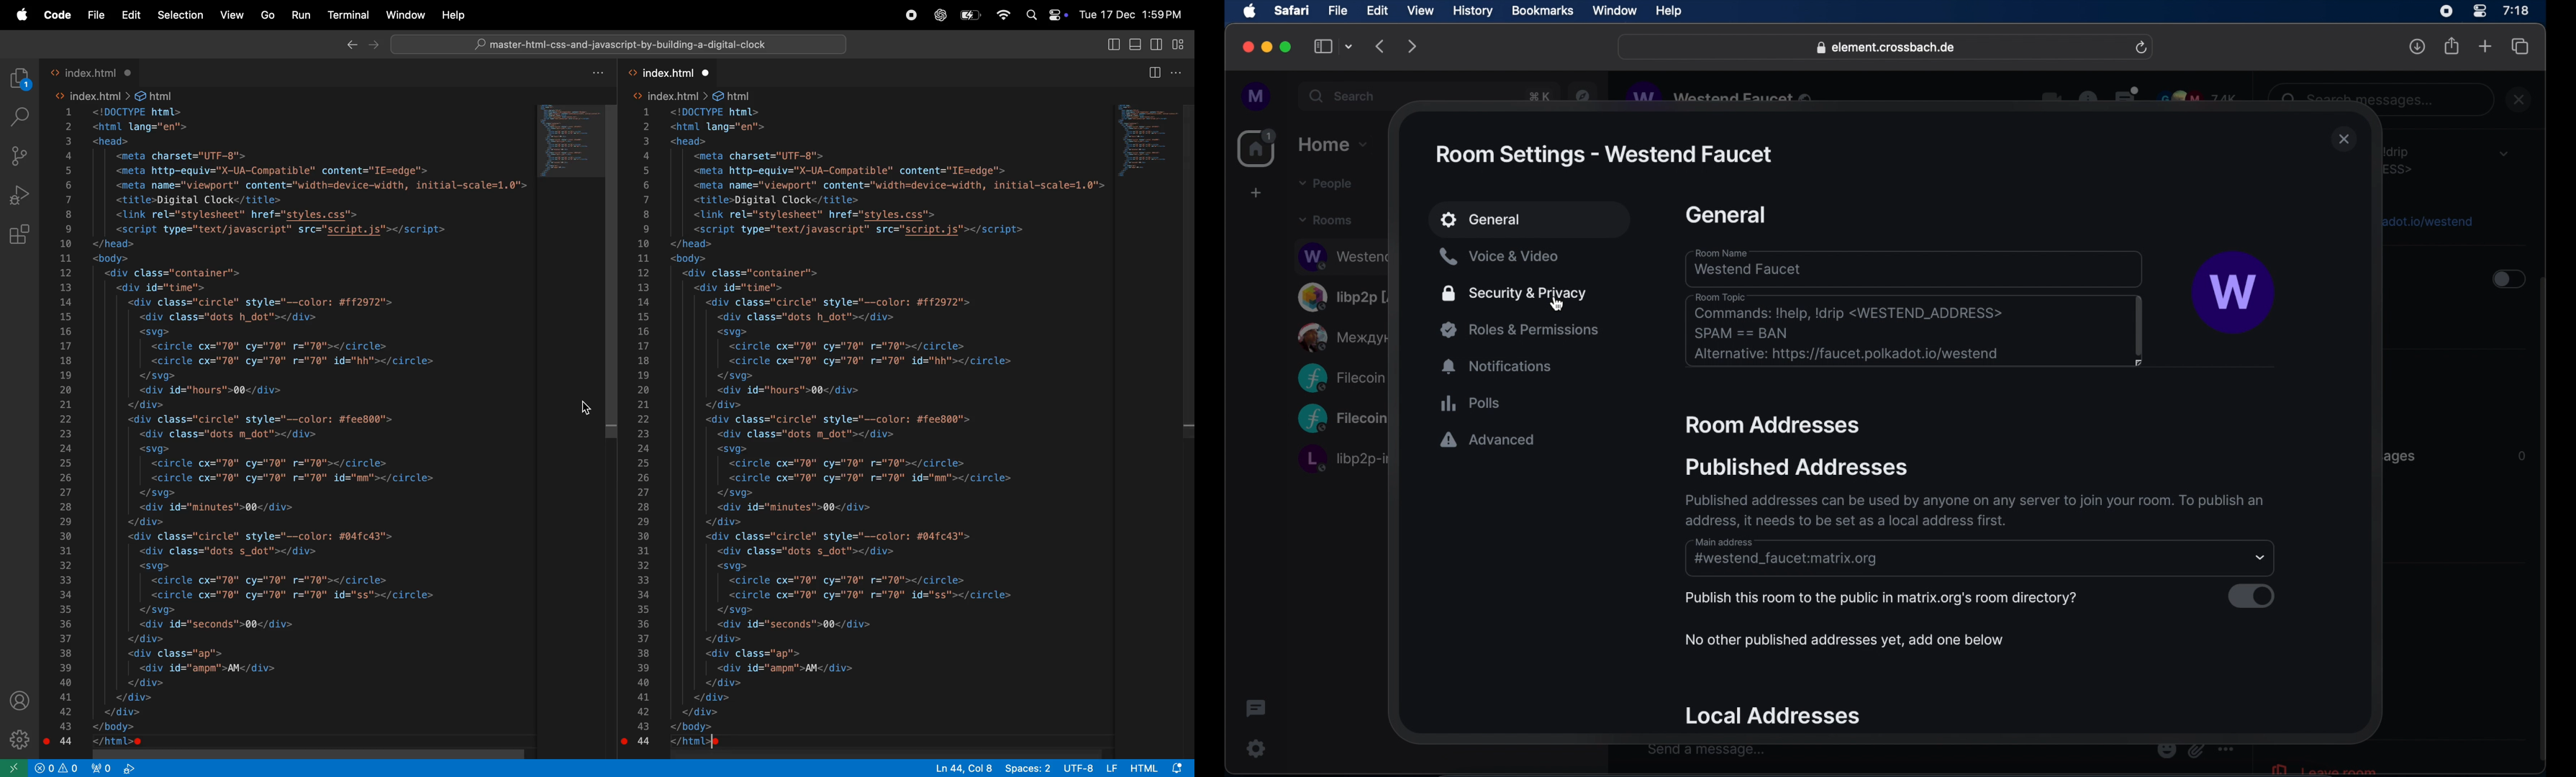 This screenshot has width=2576, height=784. I want to click on navigation, so click(1583, 94).